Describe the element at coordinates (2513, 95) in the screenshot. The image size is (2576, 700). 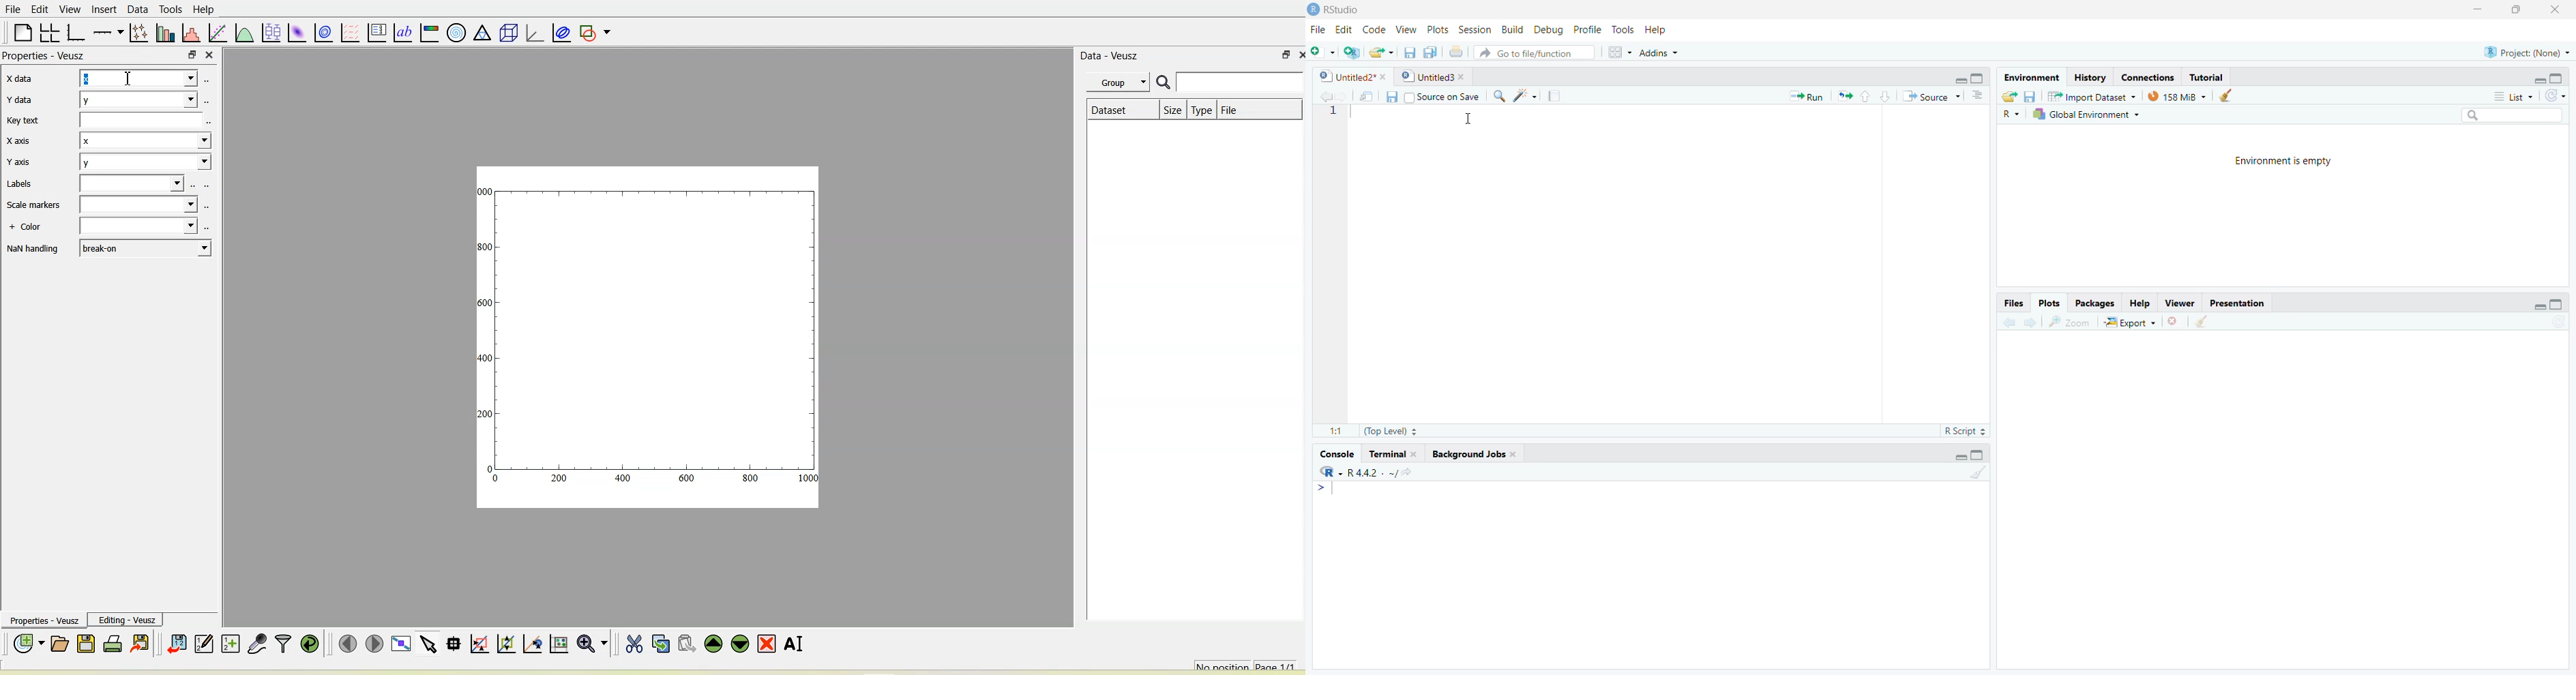
I see `© List +` at that location.